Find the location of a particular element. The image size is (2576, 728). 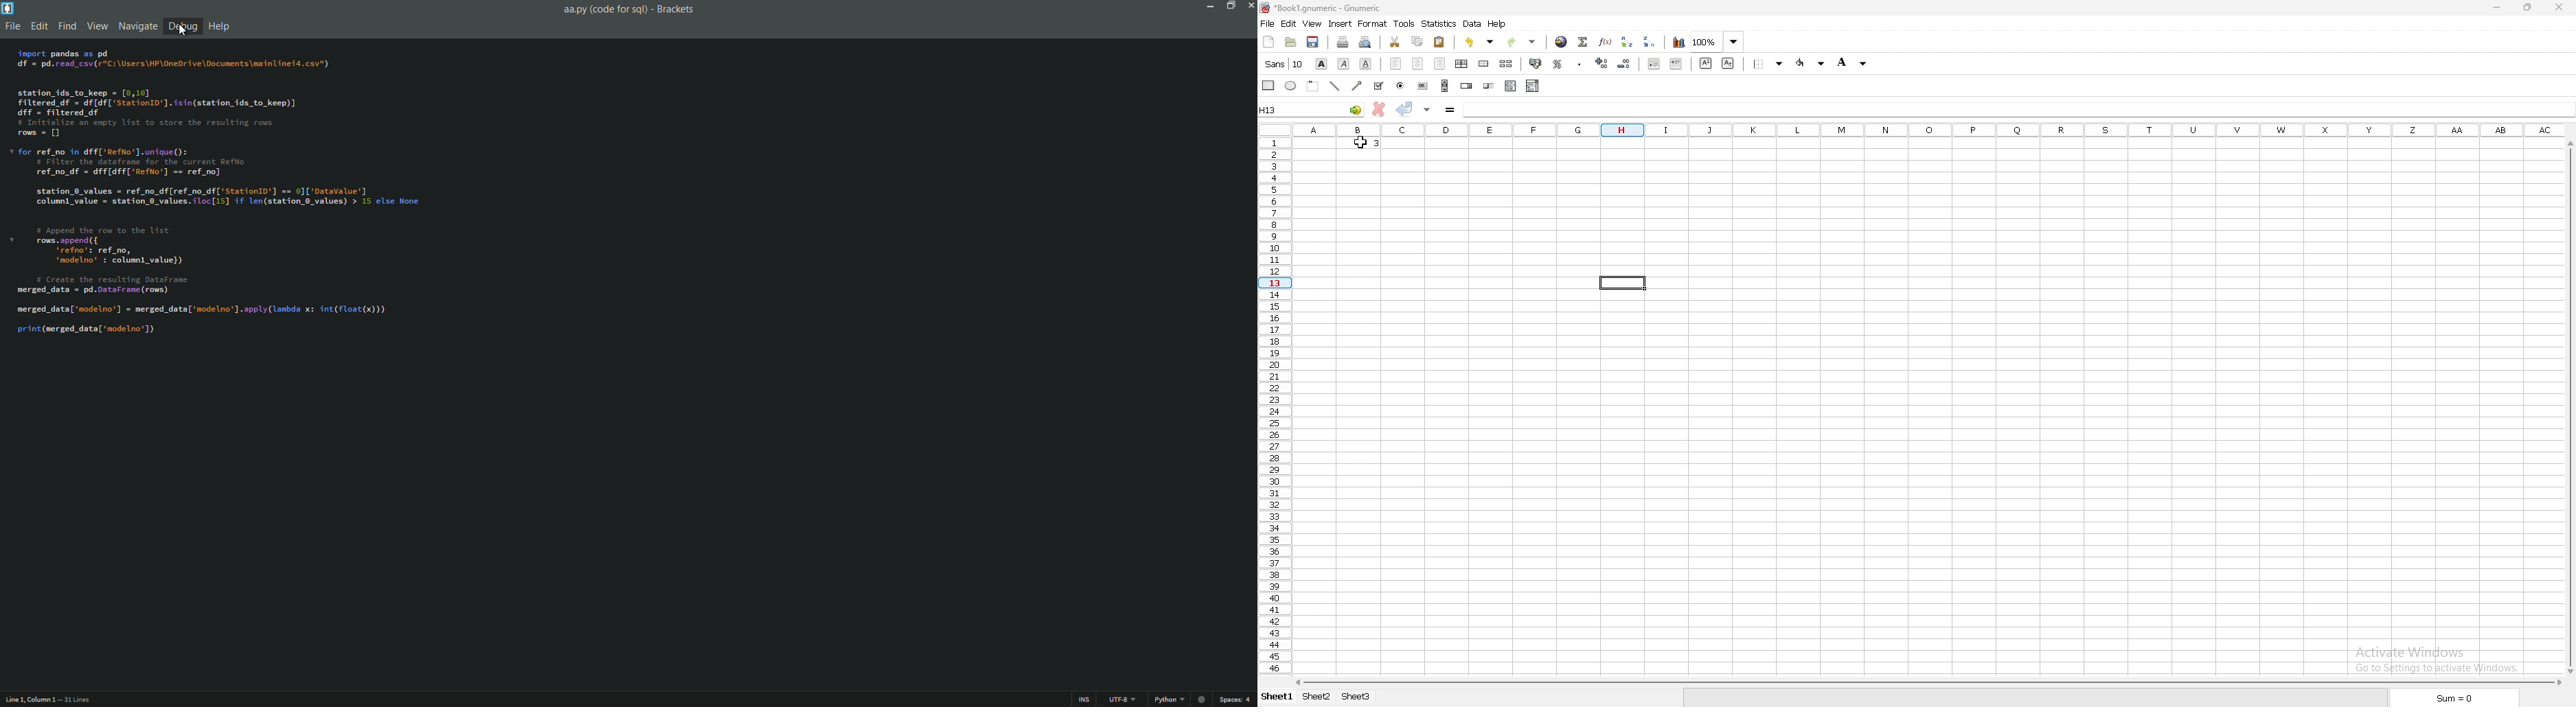

summation is located at coordinates (1584, 42).